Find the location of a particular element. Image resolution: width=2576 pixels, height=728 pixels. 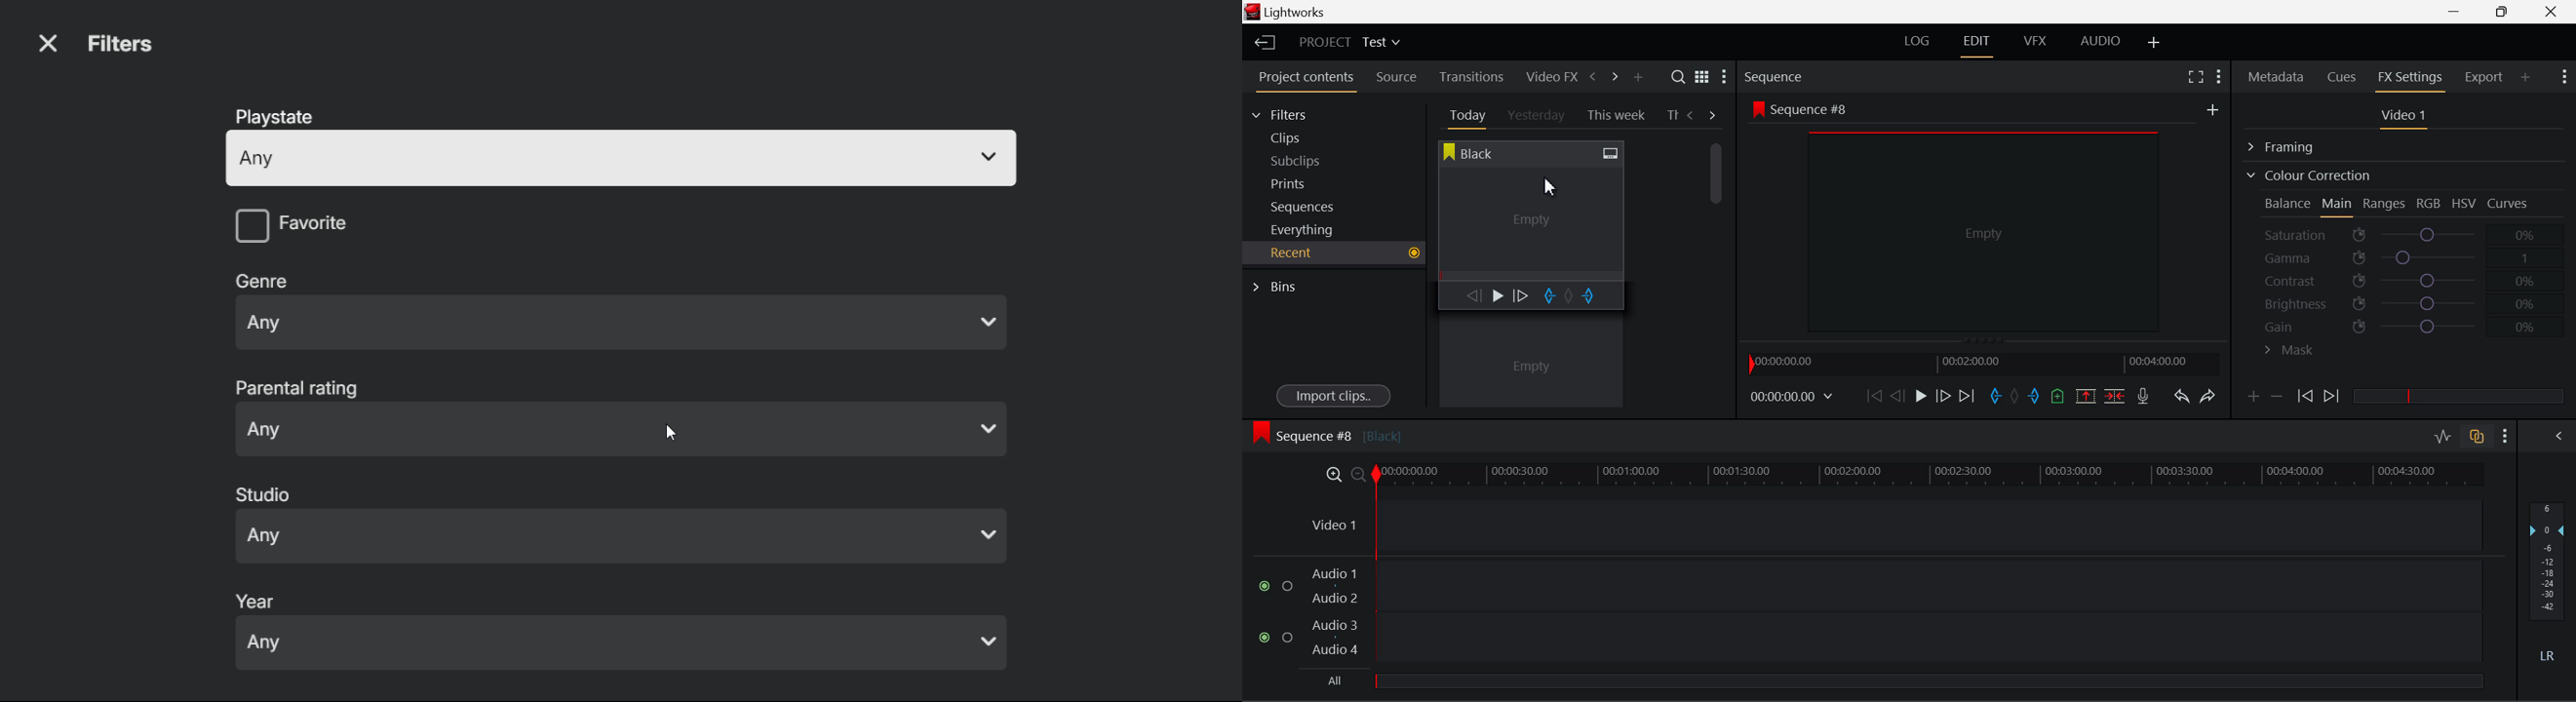

Gain is located at coordinates (2418, 324).